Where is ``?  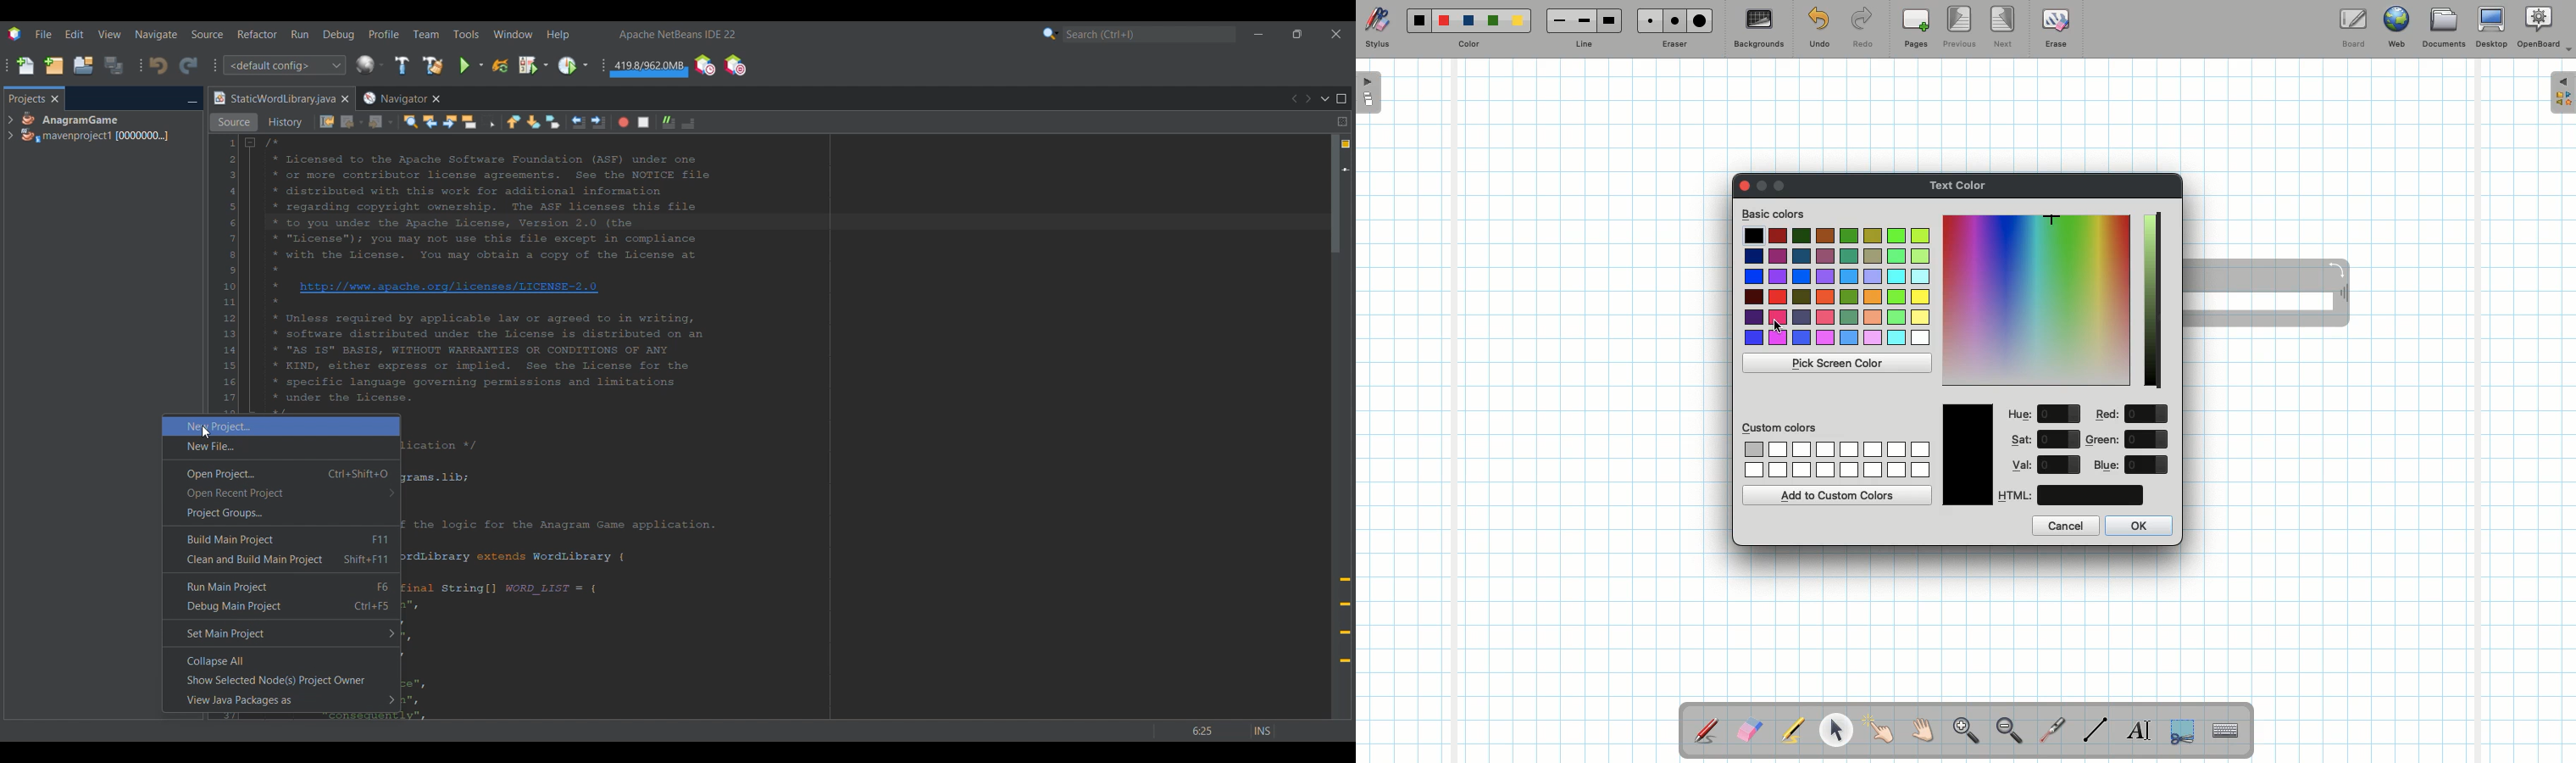
 is located at coordinates (203, 434).